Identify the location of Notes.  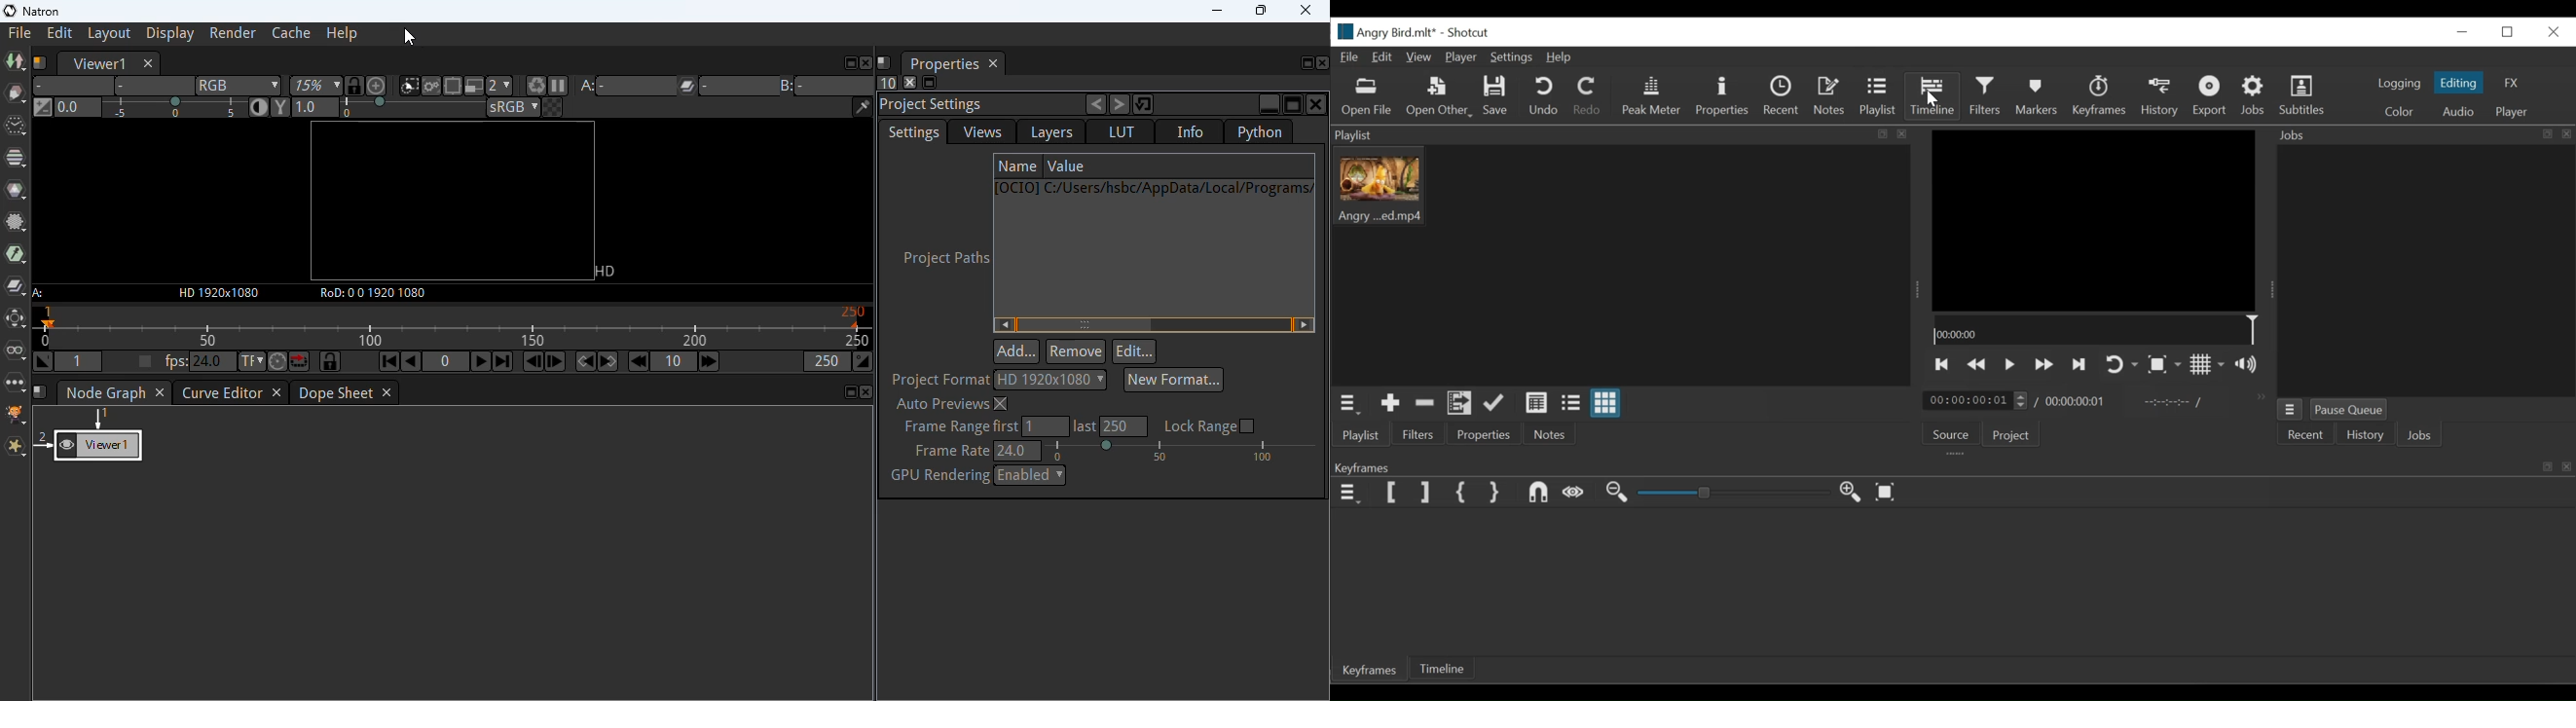
(1552, 434).